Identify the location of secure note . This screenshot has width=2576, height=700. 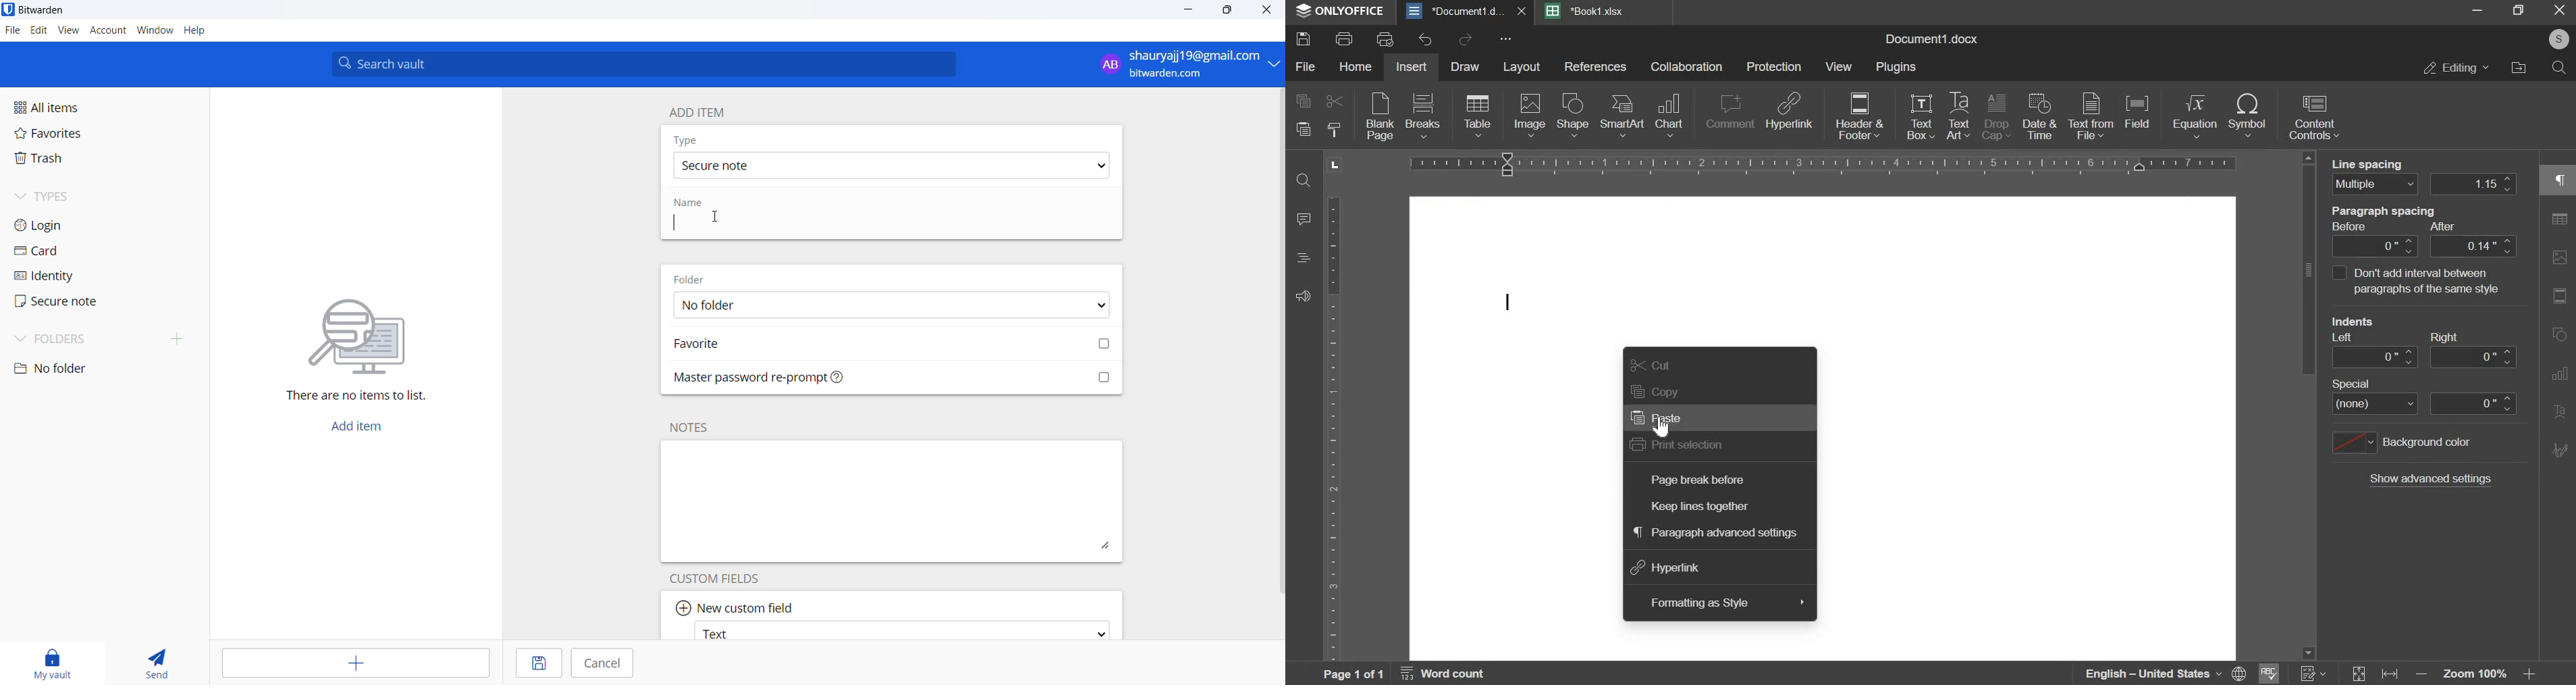
(889, 165).